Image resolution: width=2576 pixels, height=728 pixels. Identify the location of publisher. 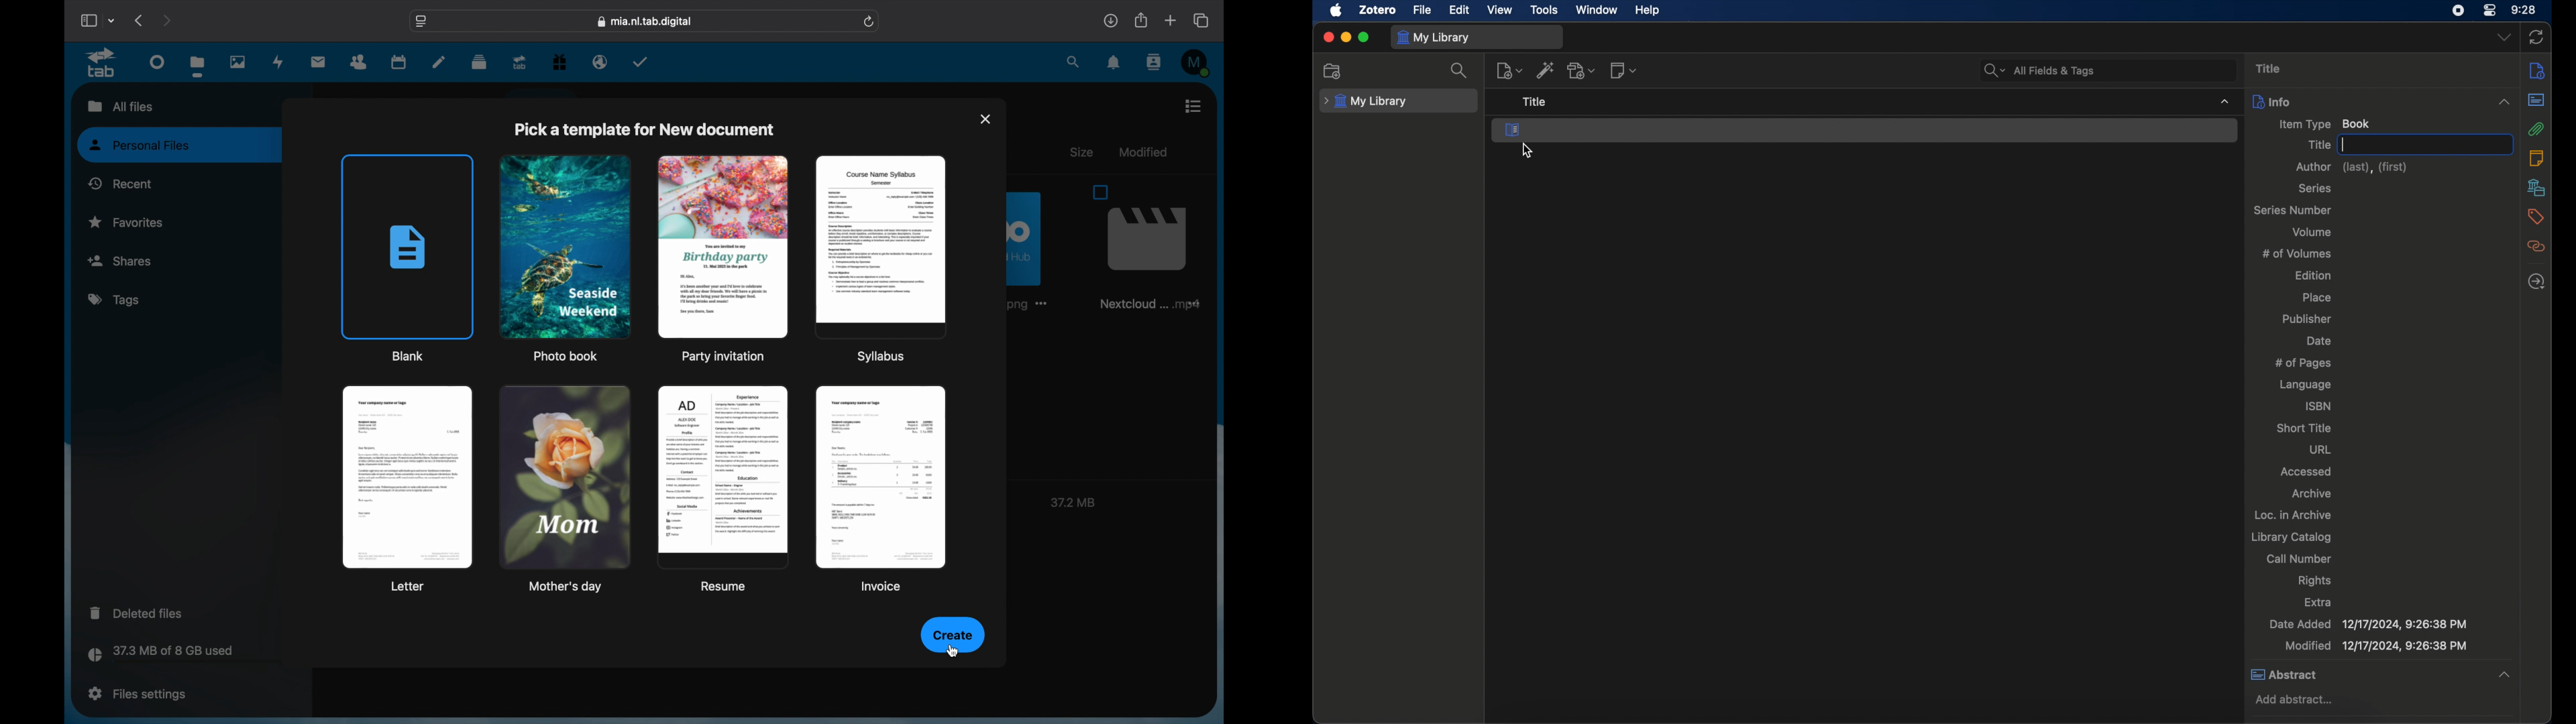
(2307, 318).